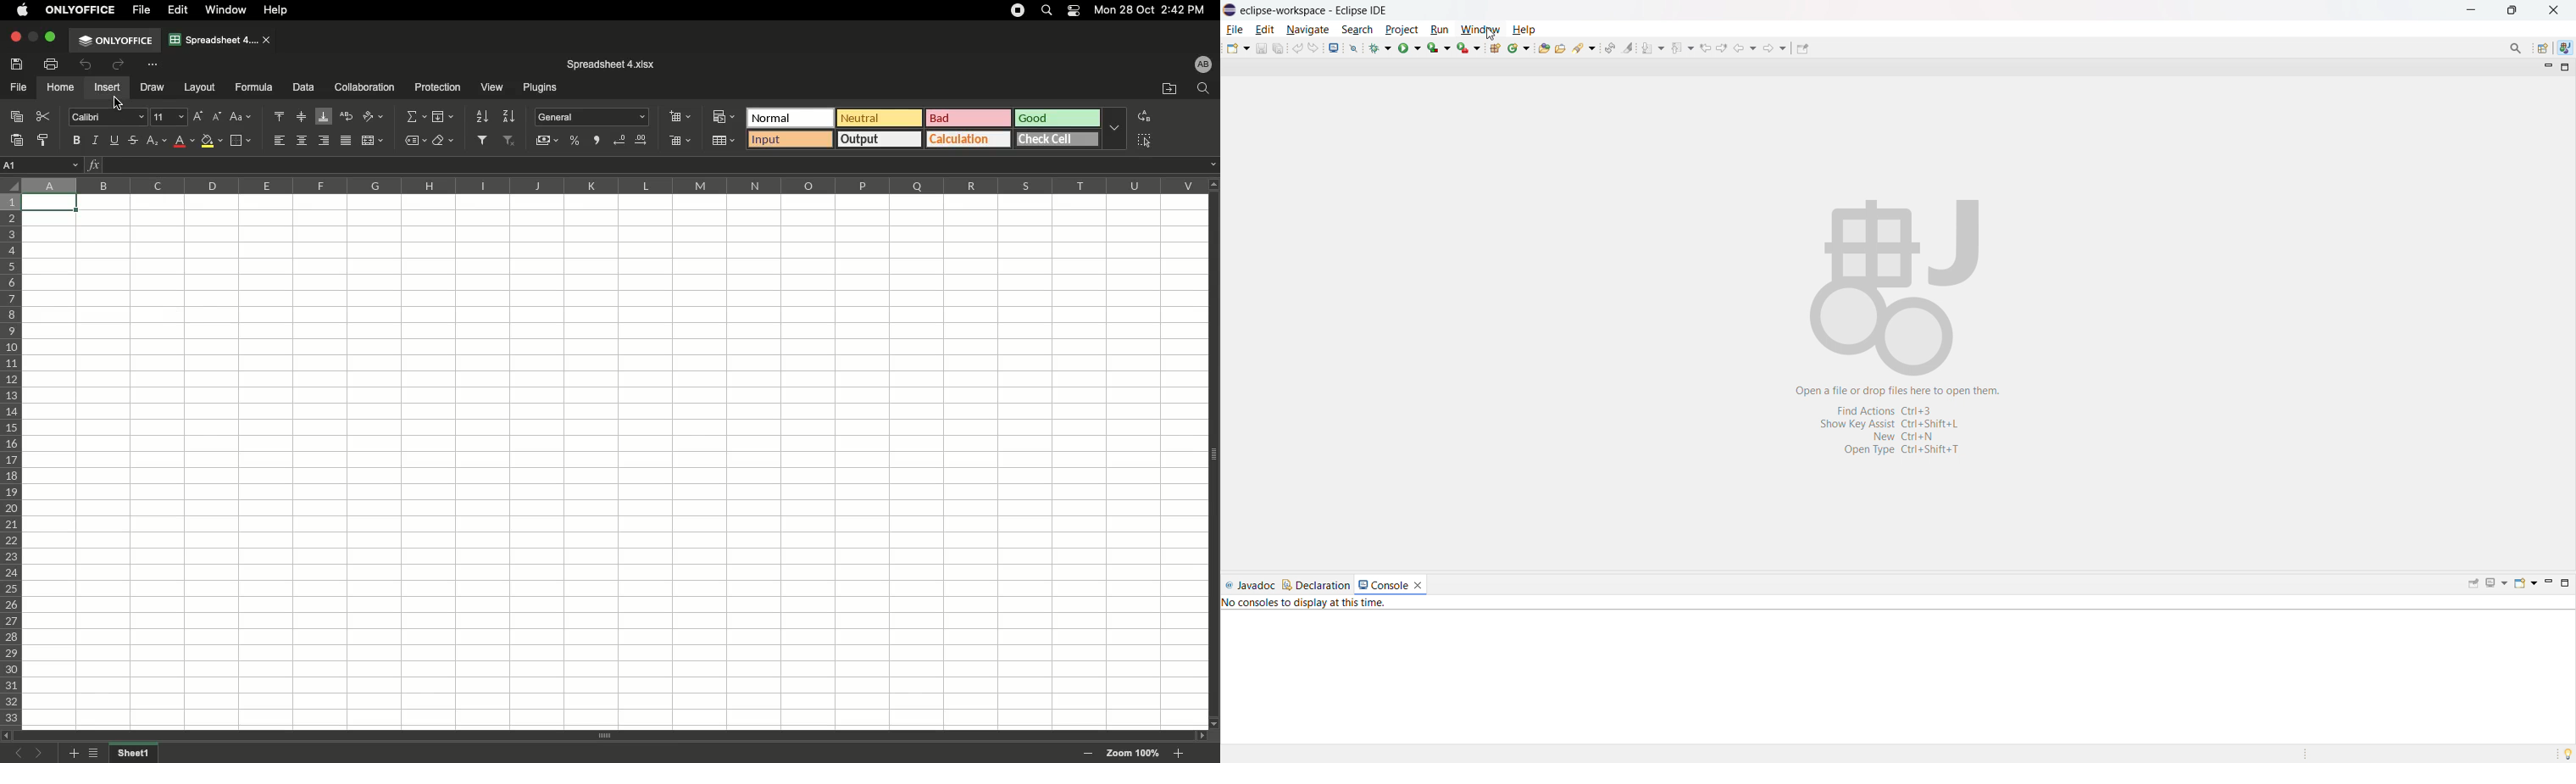 This screenshot has height=784, width=2576. Describe the element at coordinates (1654, 47) in the screenshot. I see `next annotation` at that location.